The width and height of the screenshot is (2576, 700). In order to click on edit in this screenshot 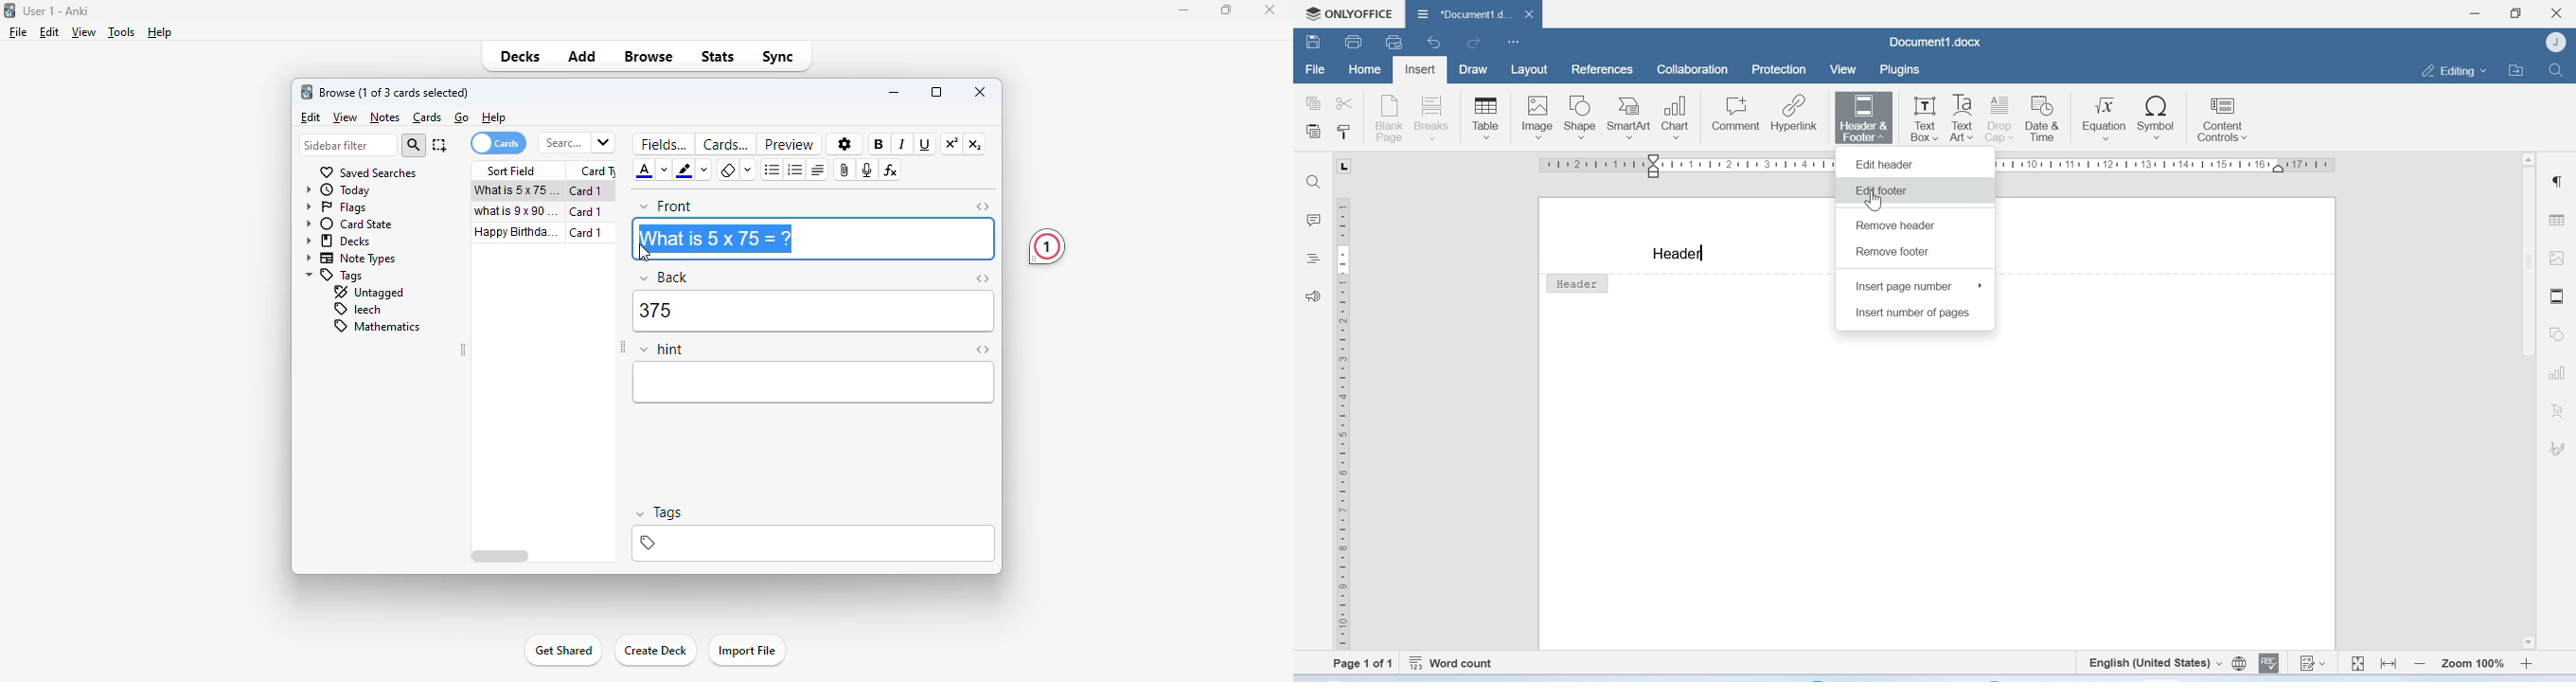, I will do `click(50, 33)`.